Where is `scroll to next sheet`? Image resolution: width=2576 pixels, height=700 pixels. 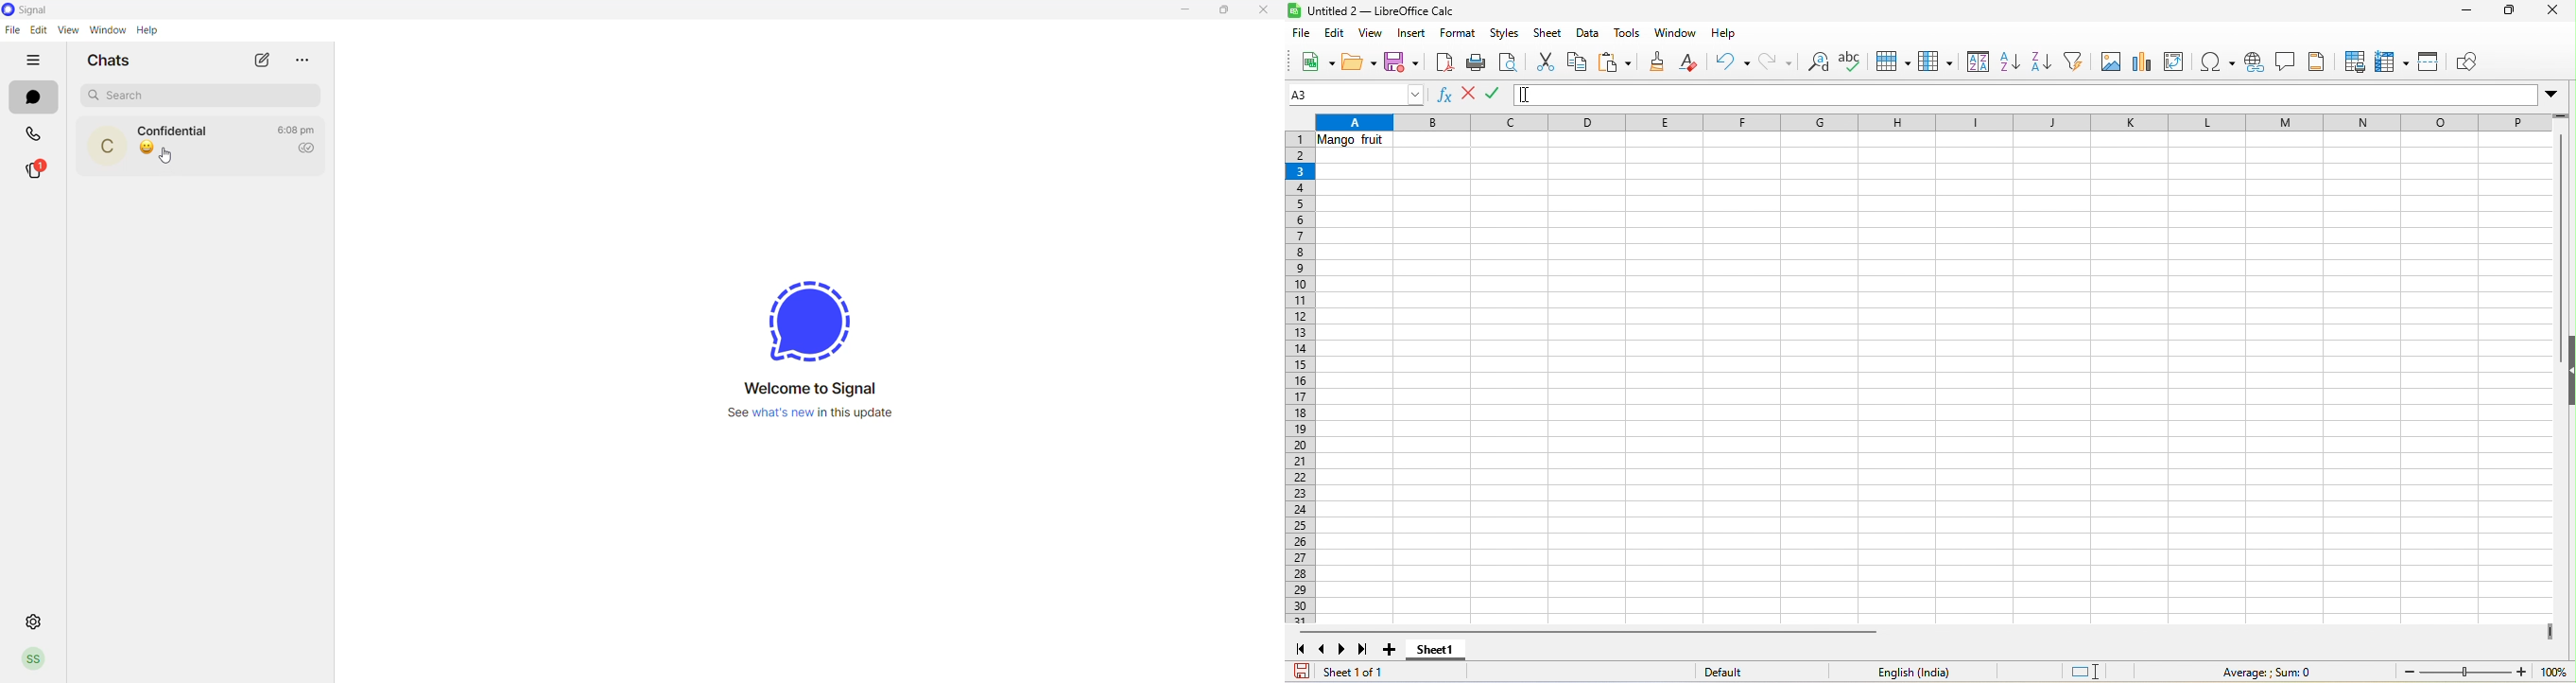 scroll to next sheet is located at coordinates (1340, 650).